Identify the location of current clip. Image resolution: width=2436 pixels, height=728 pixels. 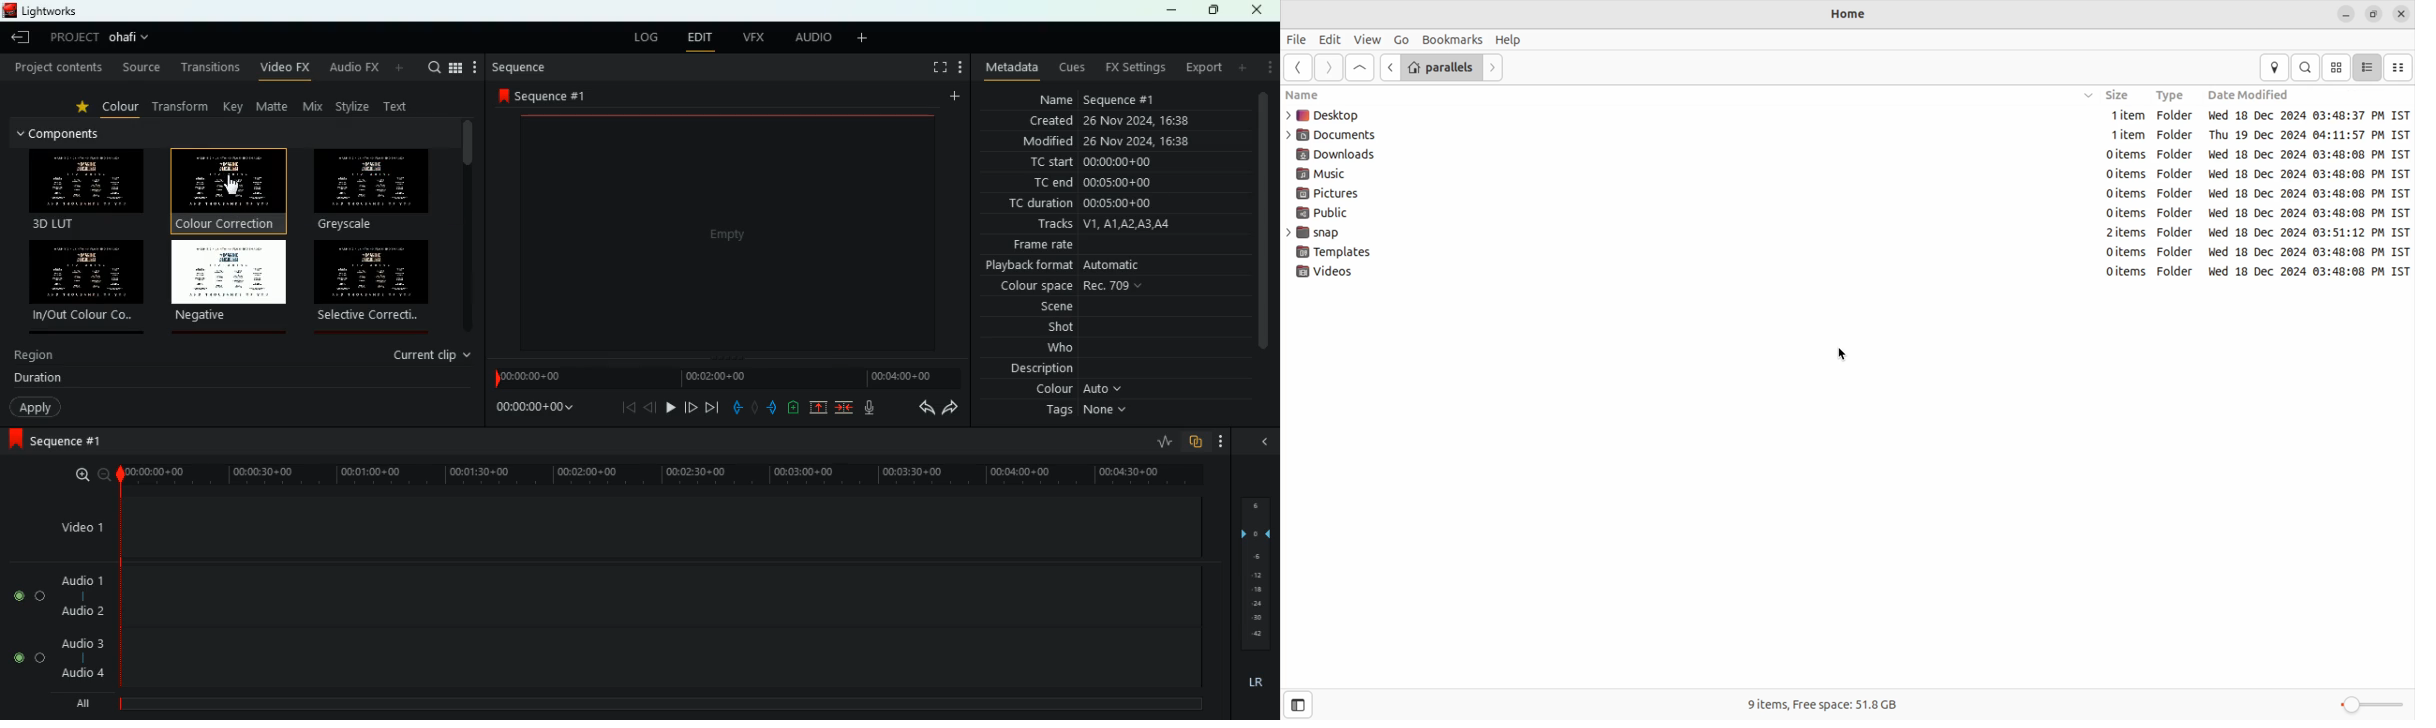
(434, 355).